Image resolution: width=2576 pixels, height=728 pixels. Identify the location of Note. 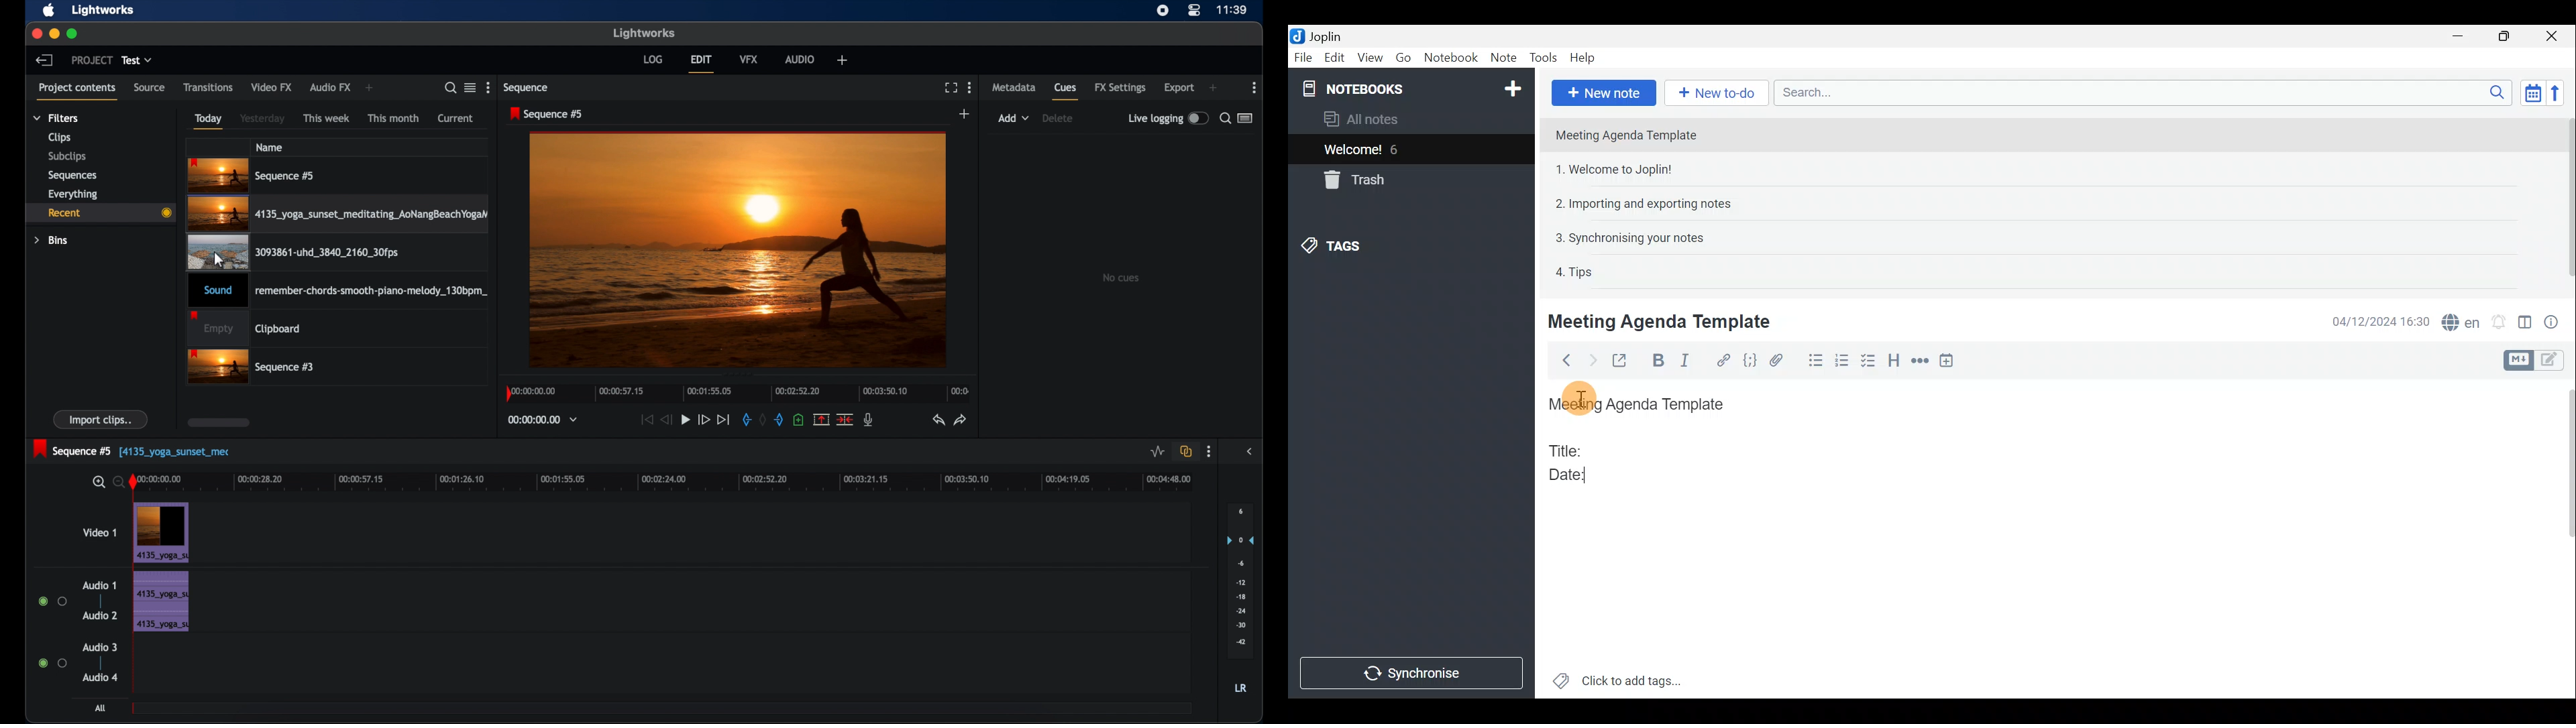
(1502, 55).